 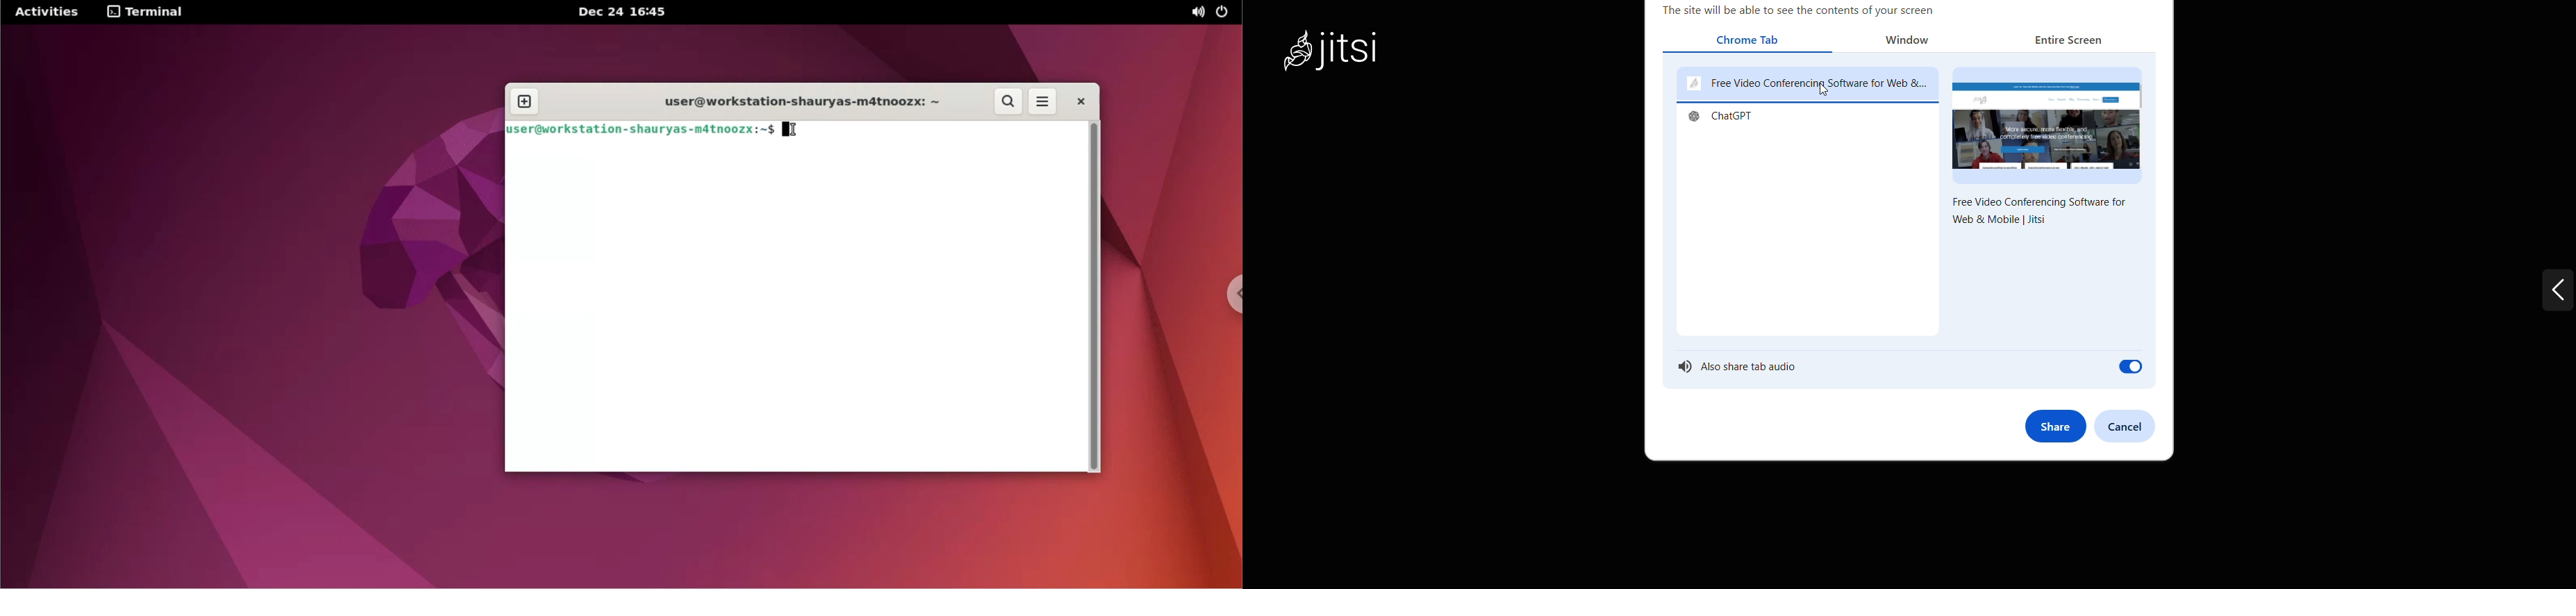 I want to click on share, so click(x=2055, y=426).